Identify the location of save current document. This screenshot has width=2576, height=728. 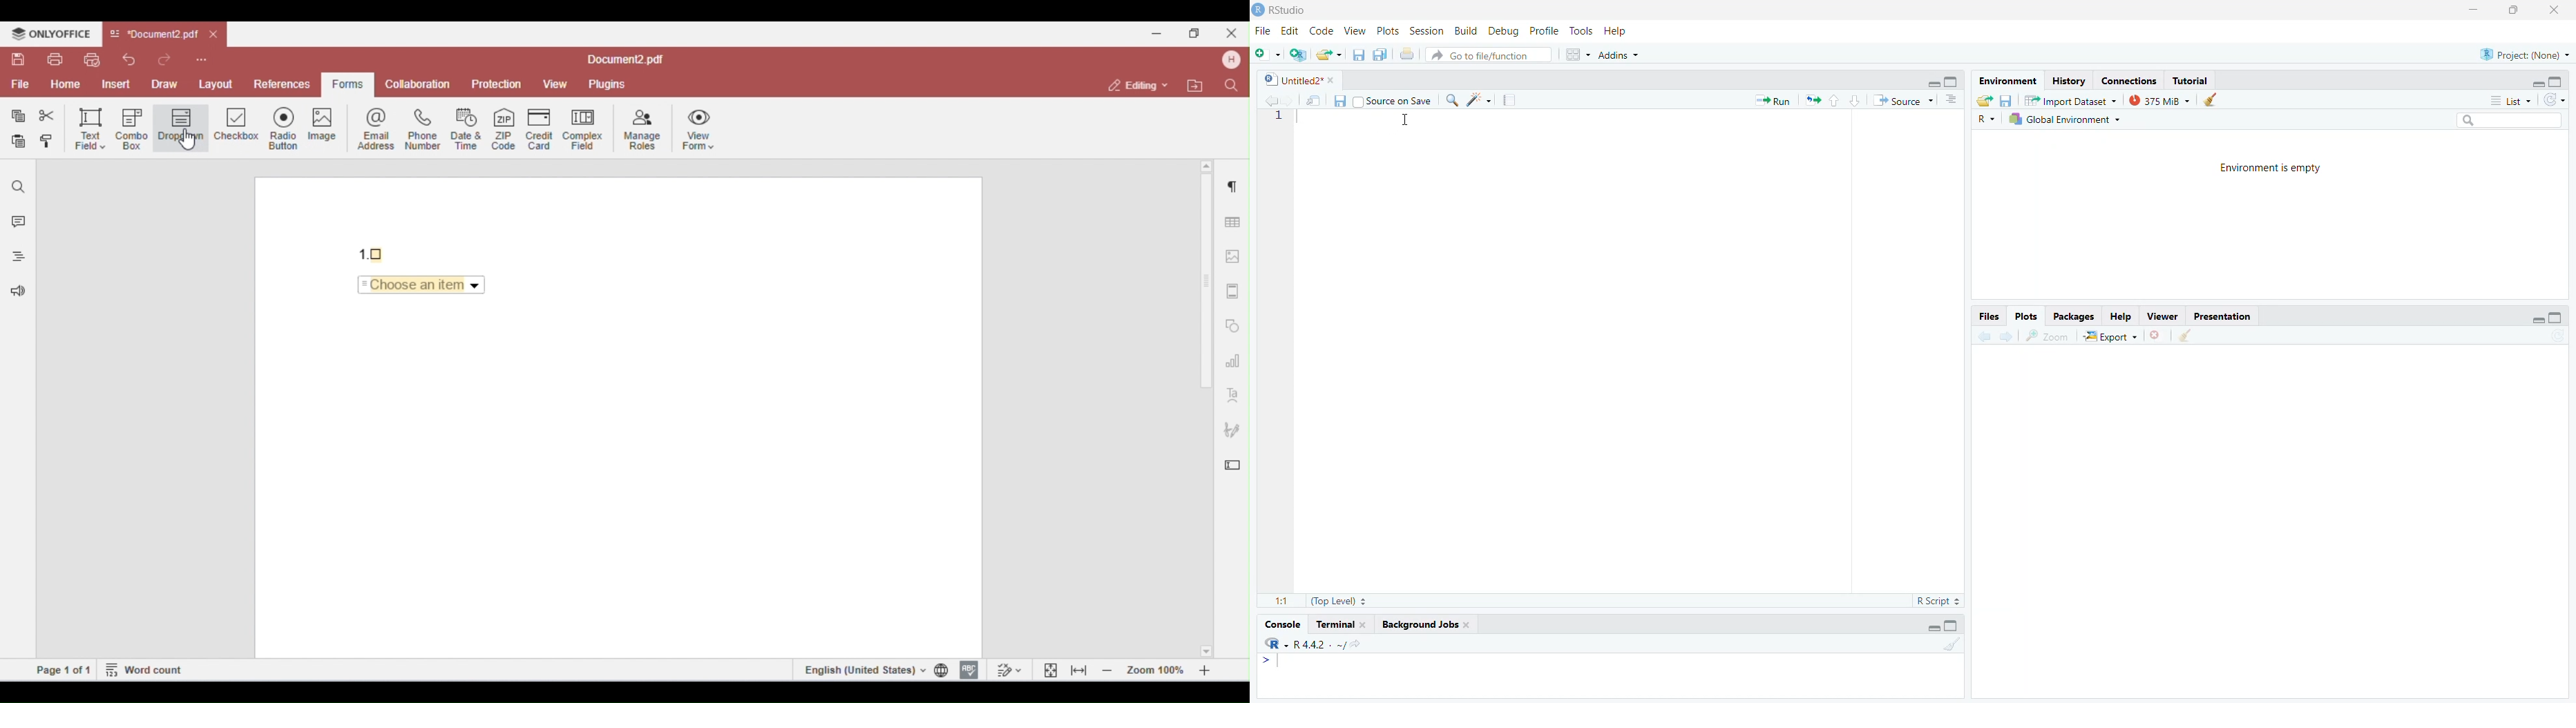
(1338, 102).